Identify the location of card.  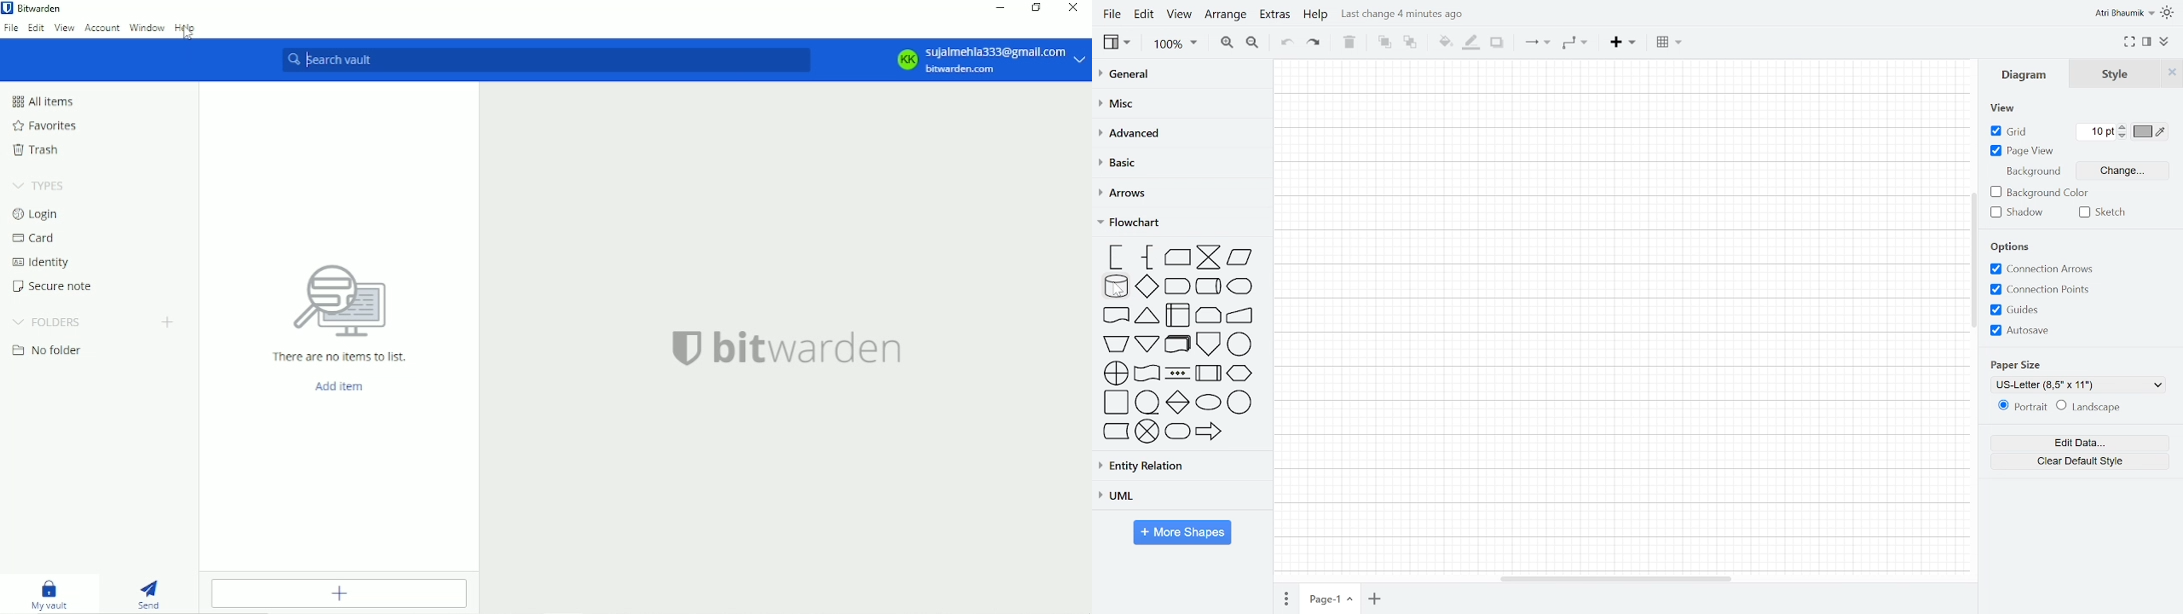
(1178, 258).